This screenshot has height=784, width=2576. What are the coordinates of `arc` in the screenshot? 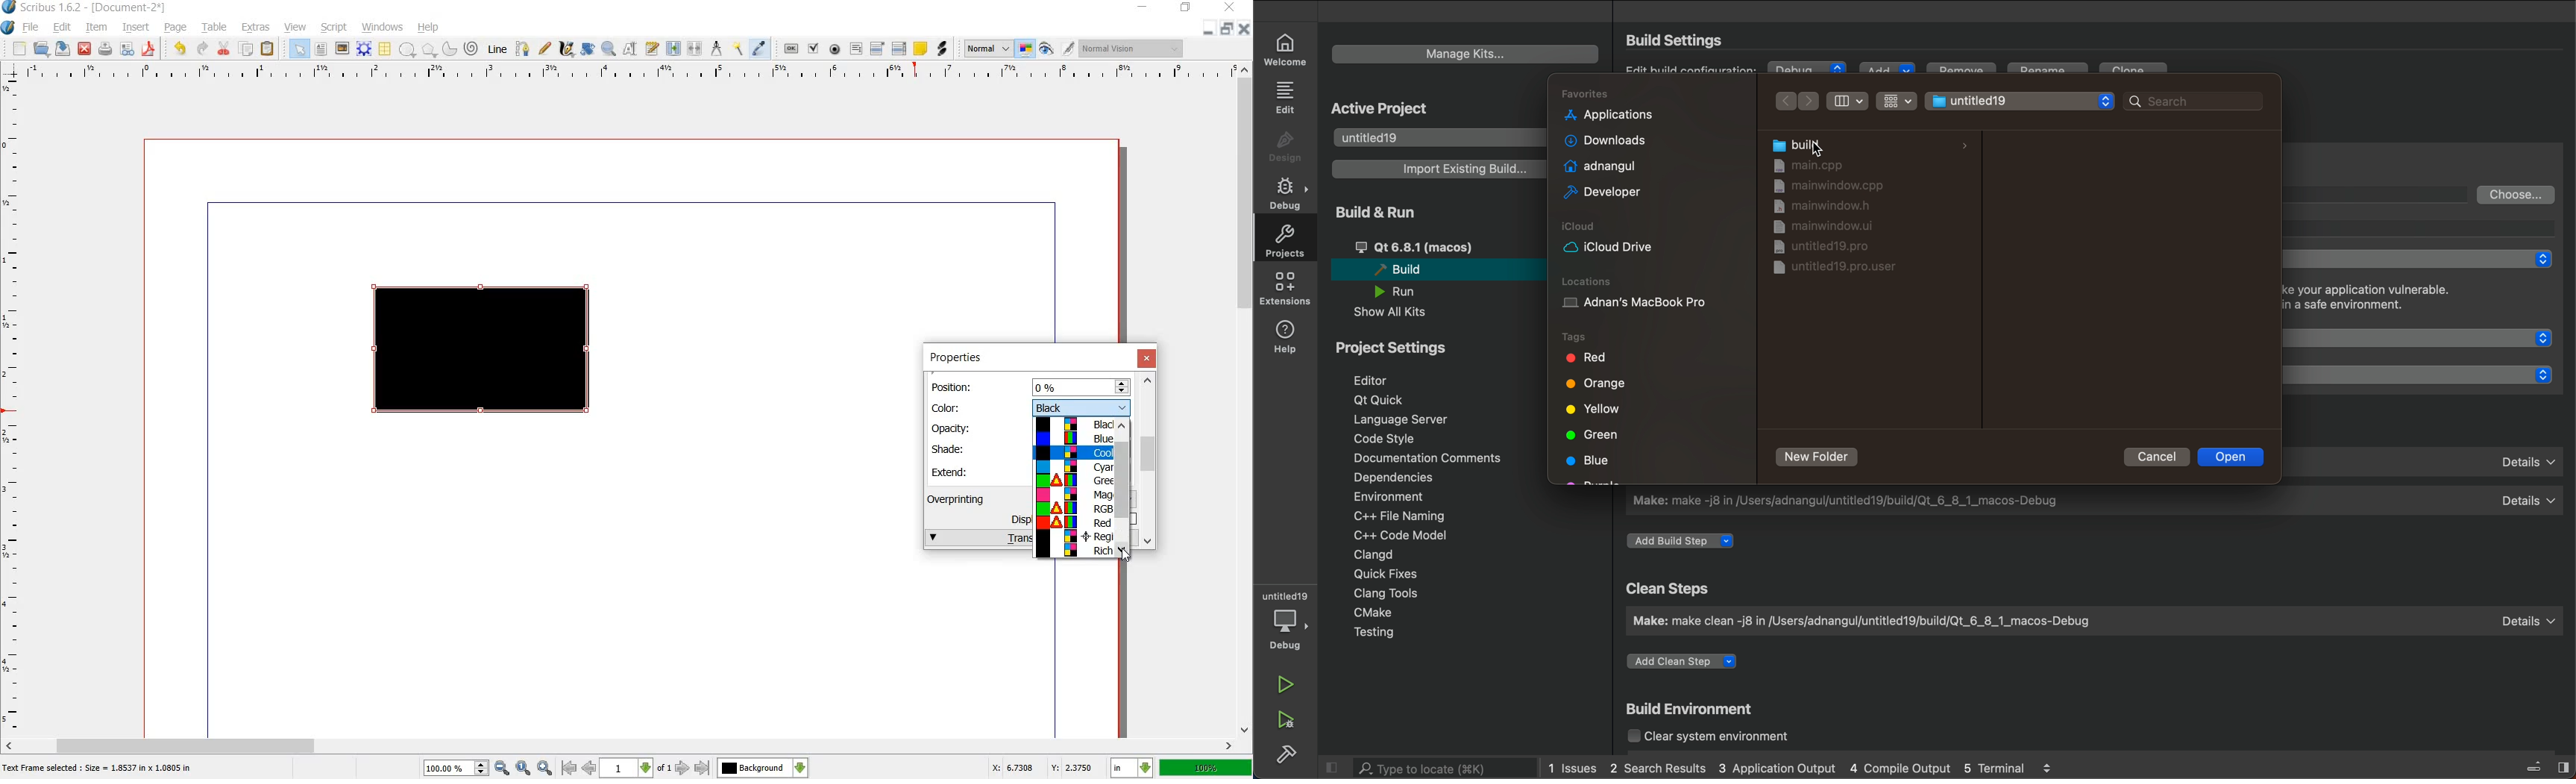 It's located at (448, 48).